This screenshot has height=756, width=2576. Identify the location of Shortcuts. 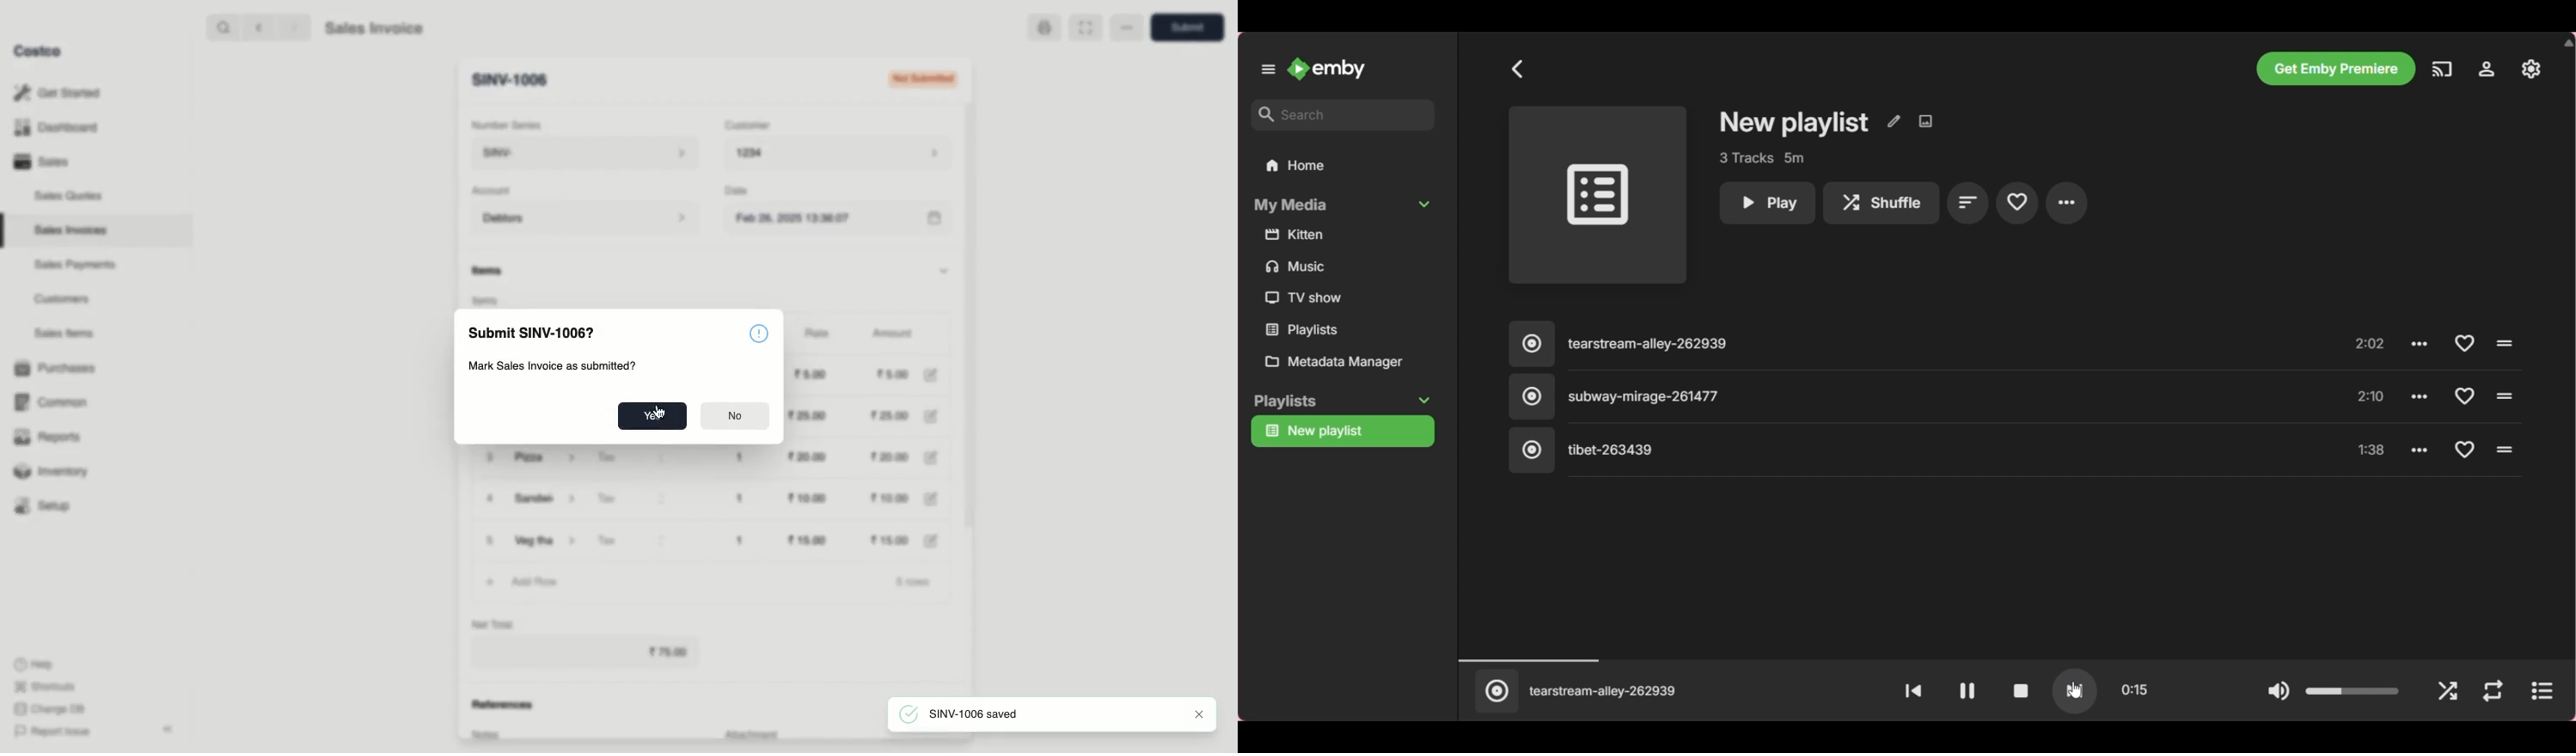
(44, 687).